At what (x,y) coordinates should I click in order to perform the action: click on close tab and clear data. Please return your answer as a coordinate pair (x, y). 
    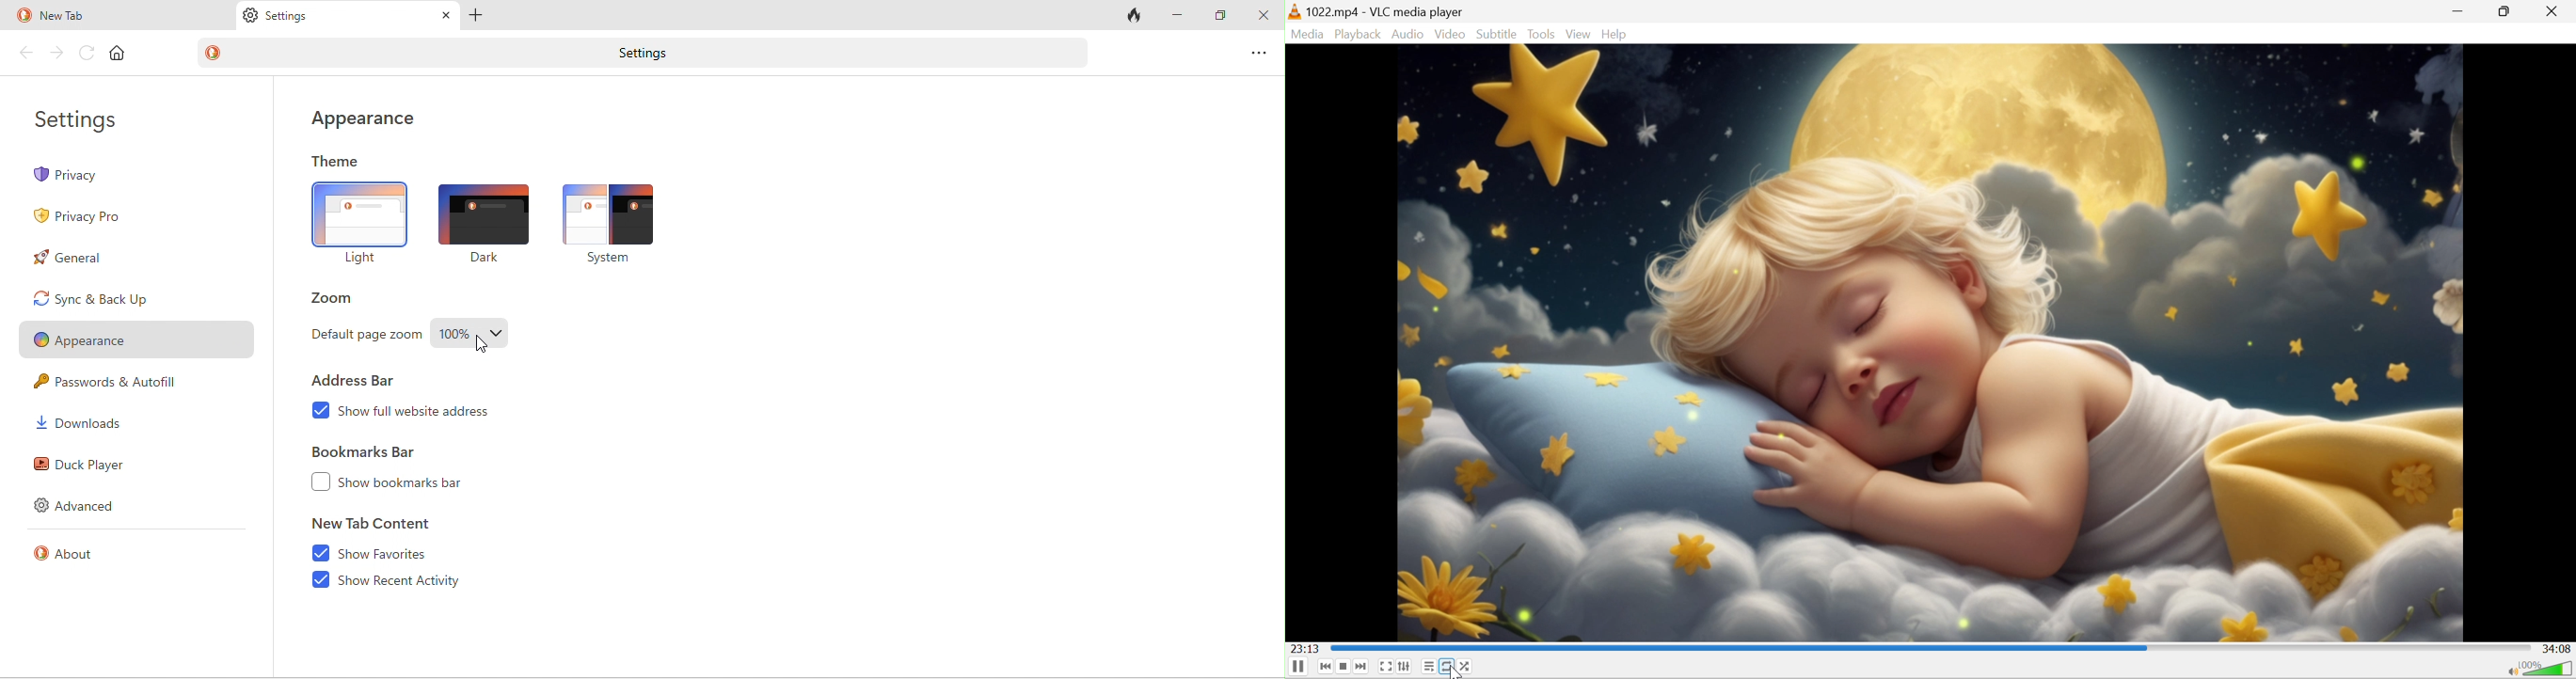
    Looking at the image, I should click on (1135, 15).